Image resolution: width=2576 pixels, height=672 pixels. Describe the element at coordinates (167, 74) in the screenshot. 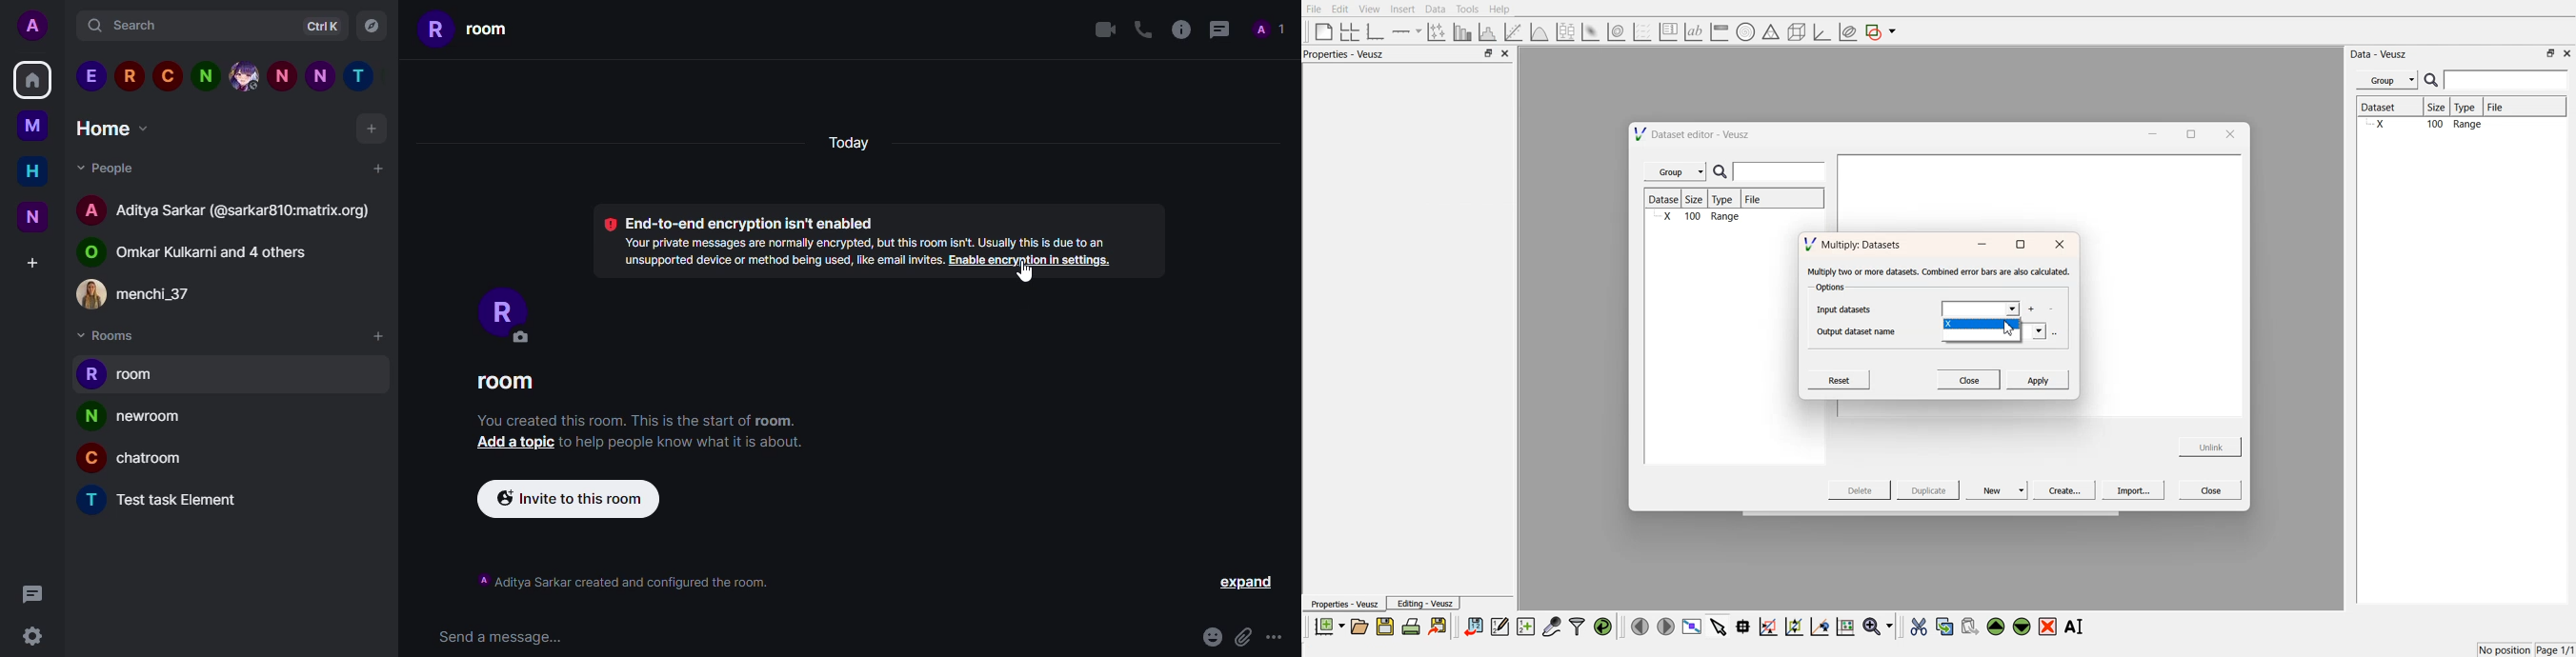

I see `people 3` at that location.